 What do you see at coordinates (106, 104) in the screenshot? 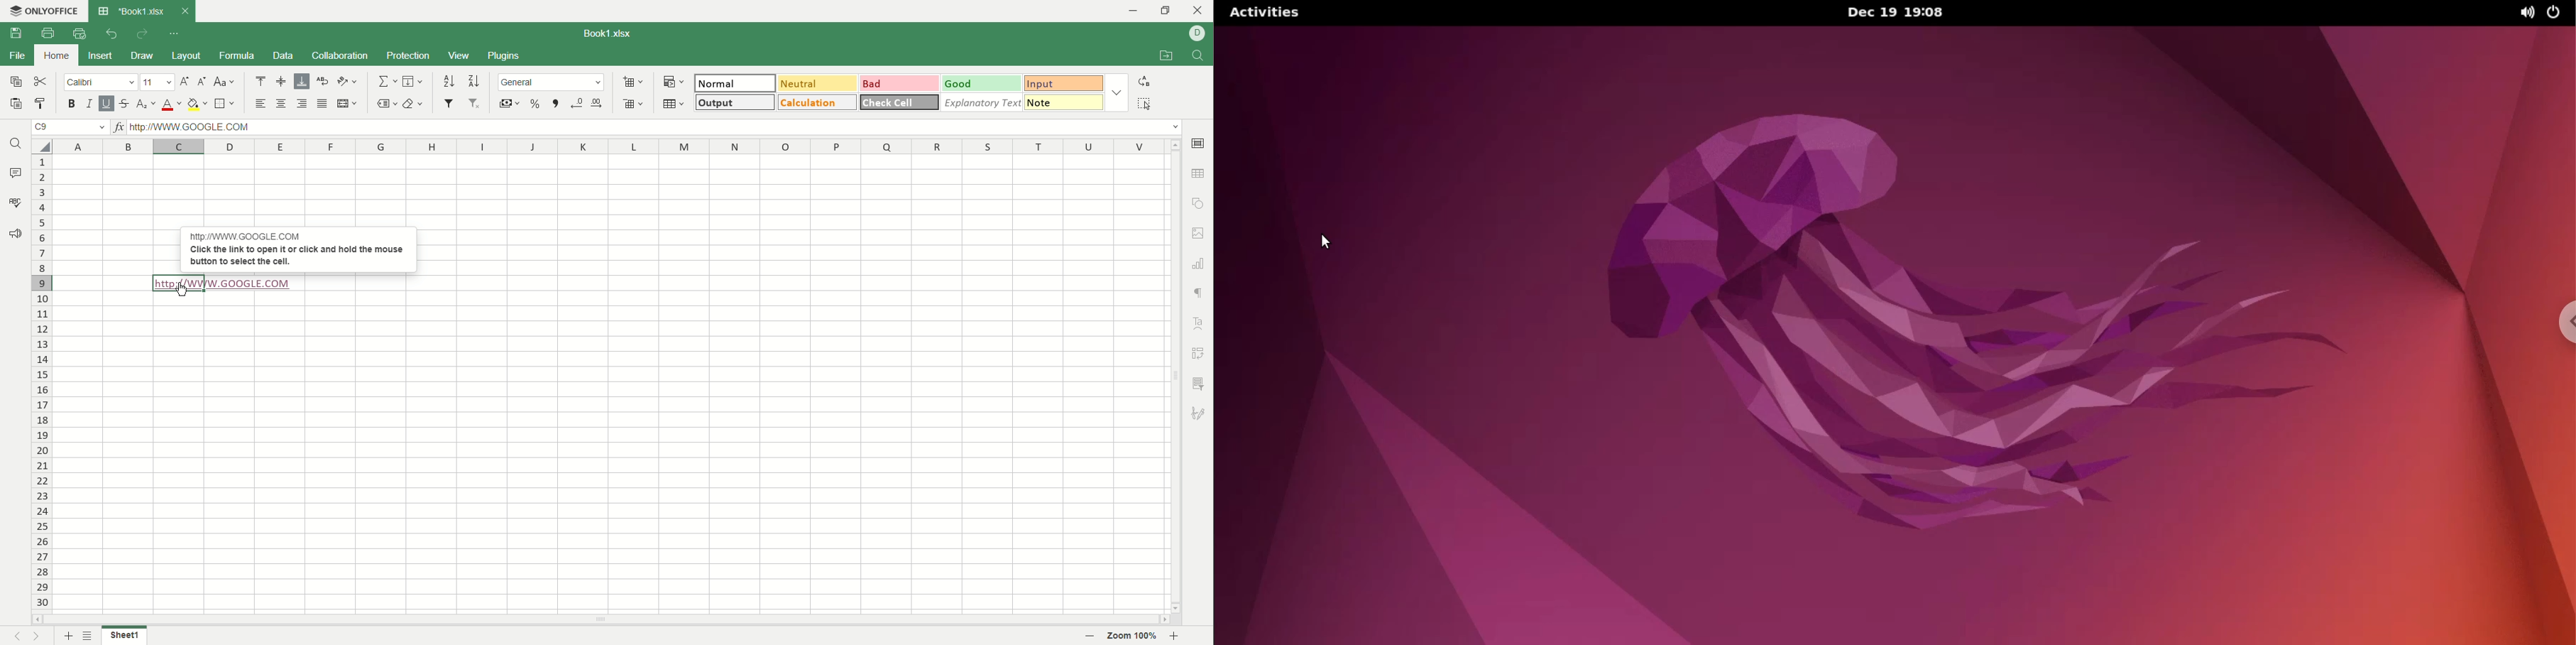
I see `underline` at bounding box center [106, 104].